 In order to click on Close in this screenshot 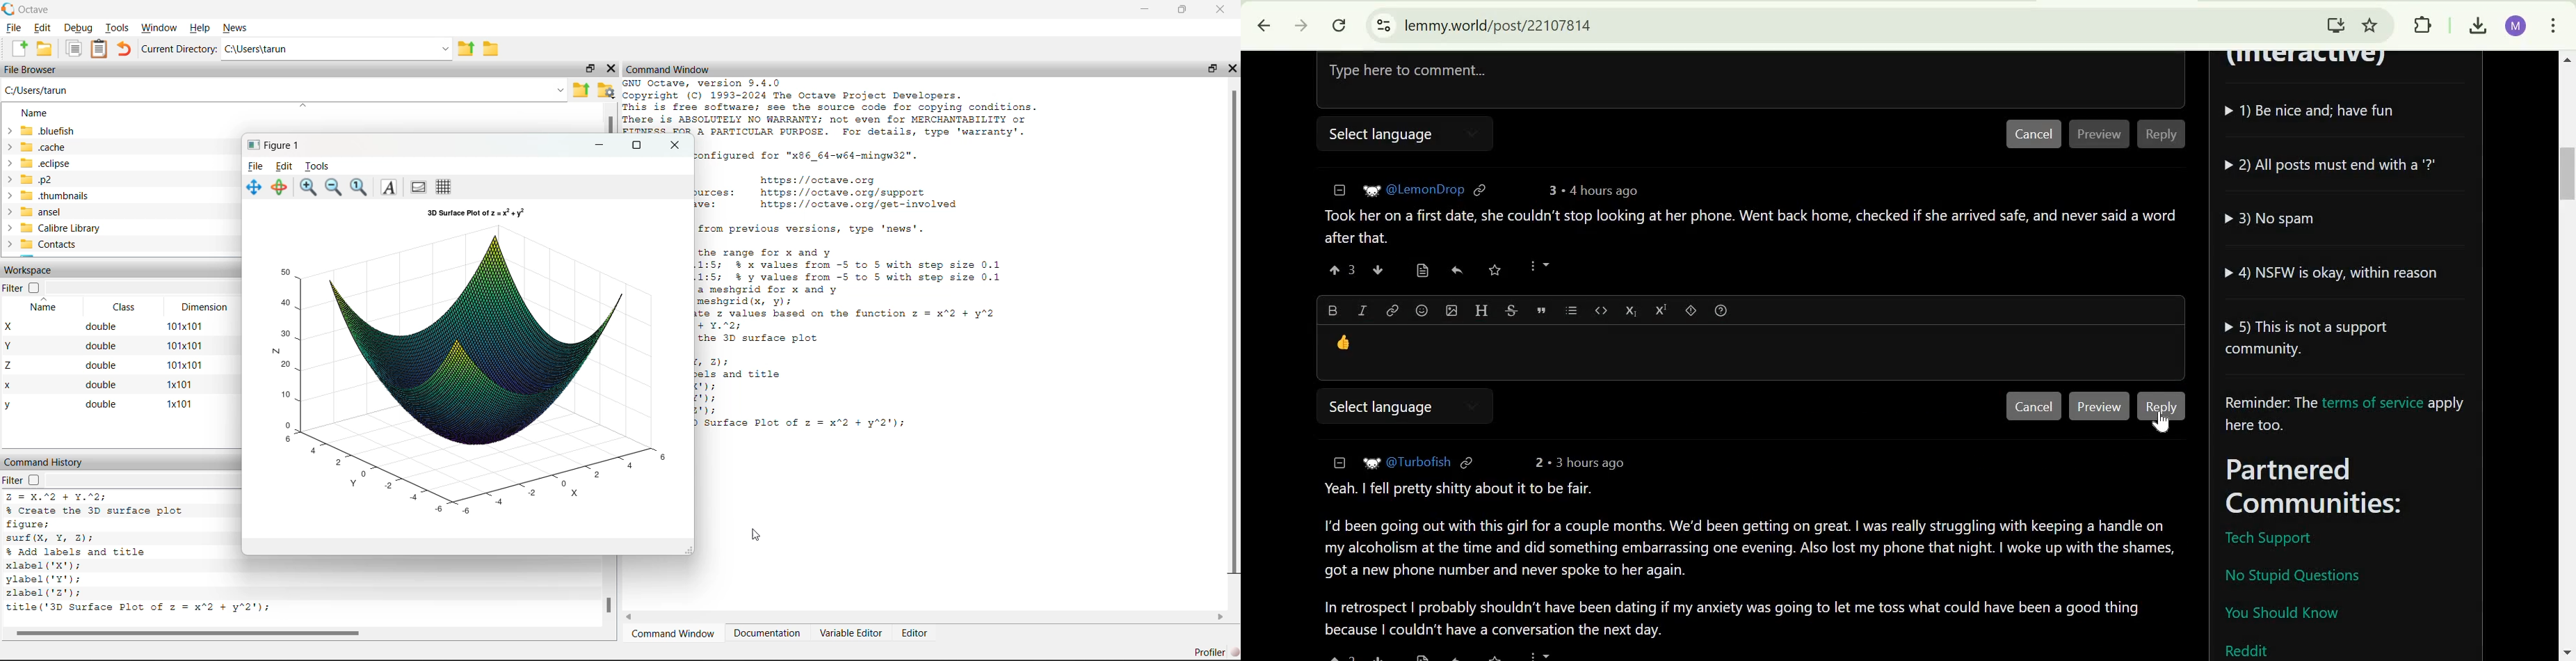, I will do `click(676, 145)`.